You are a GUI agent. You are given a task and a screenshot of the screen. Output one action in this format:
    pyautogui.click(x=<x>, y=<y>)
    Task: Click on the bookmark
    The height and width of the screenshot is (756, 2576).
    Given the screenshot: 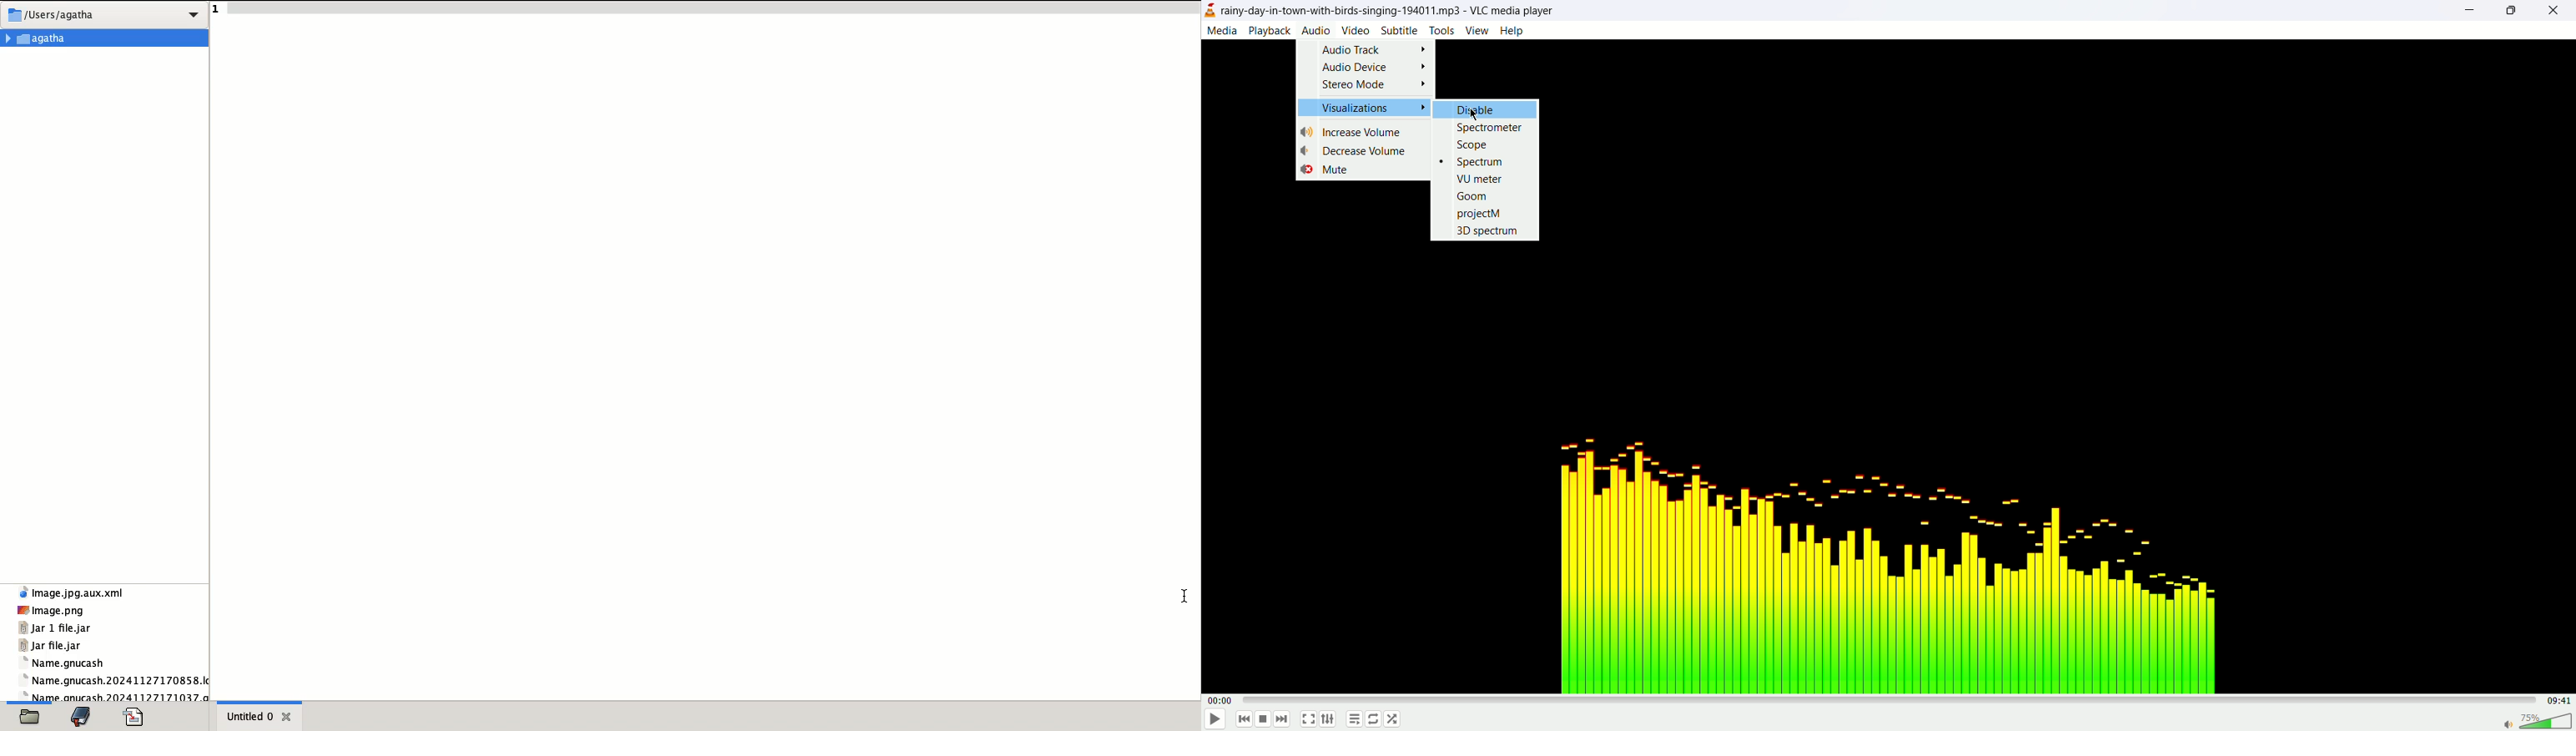 What is the action you would take?
    pyautogui.click(x=82, y=716)
    